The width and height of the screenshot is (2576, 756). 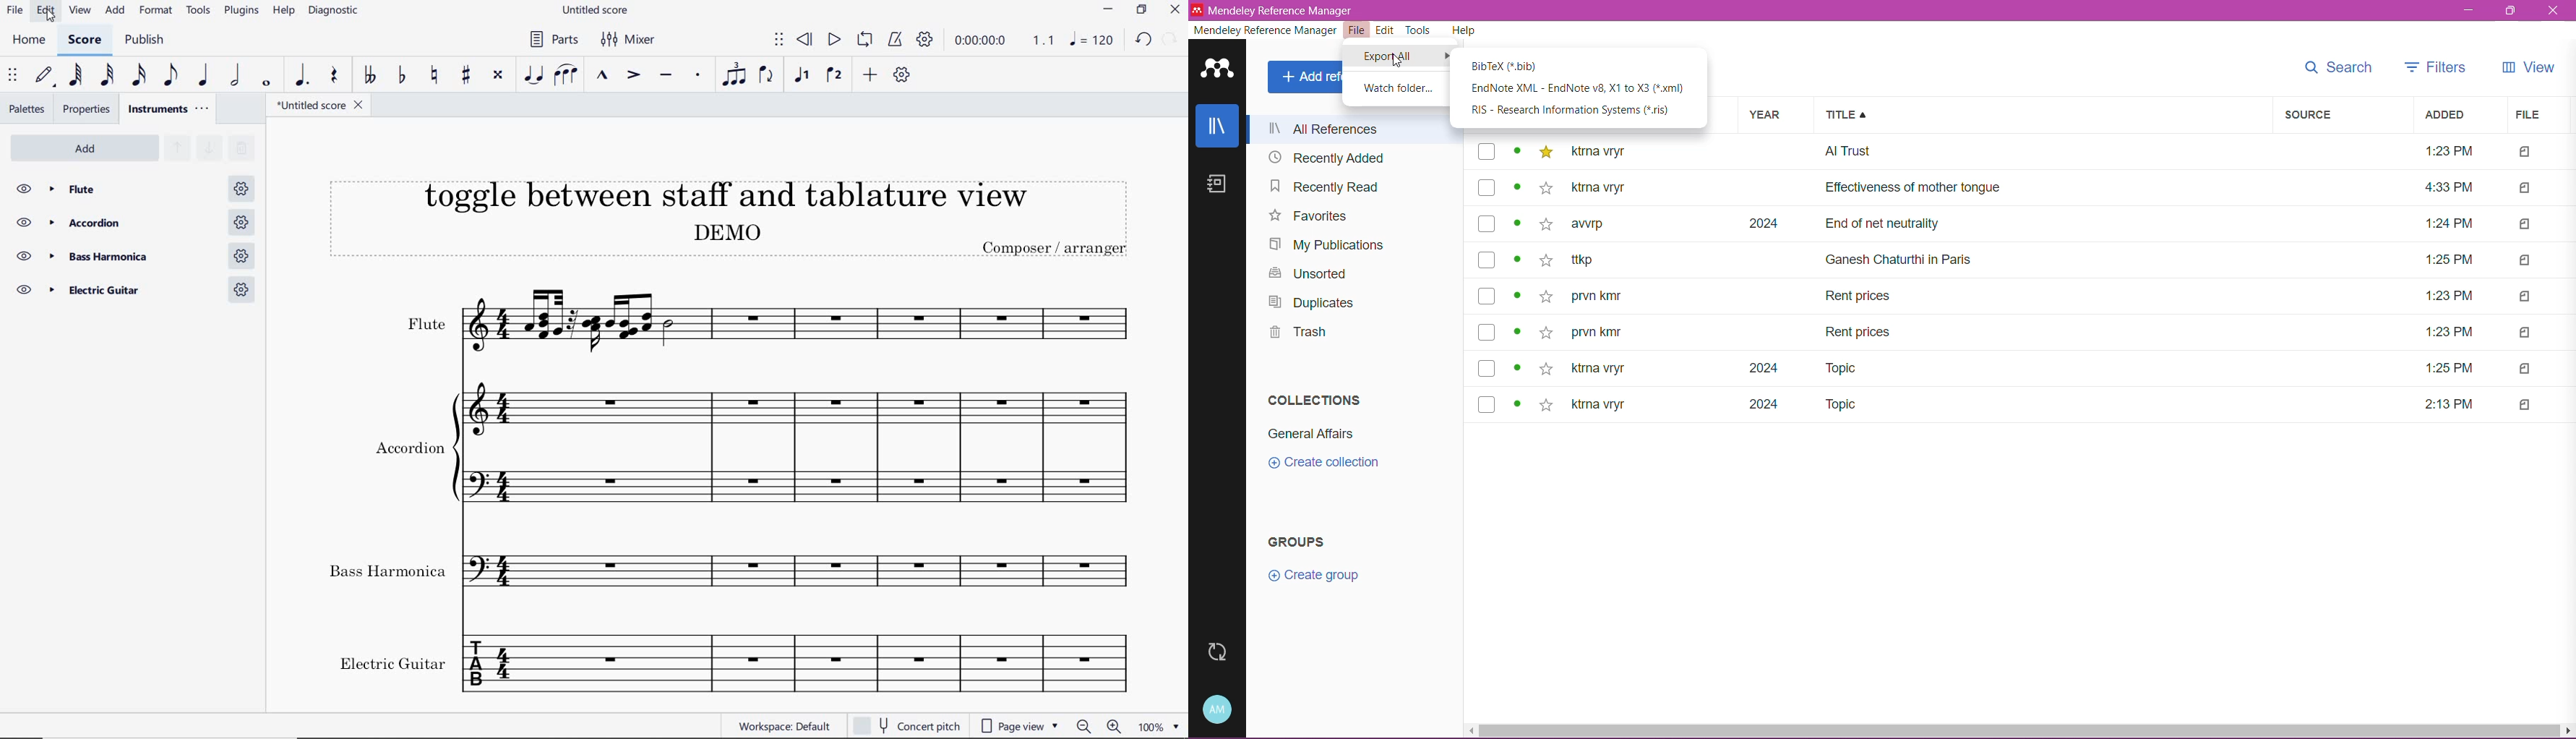 What do you see at coordinates (2509, 12) in the screenshot?
I see `Restore Down` at bounding box center [2509, 12].